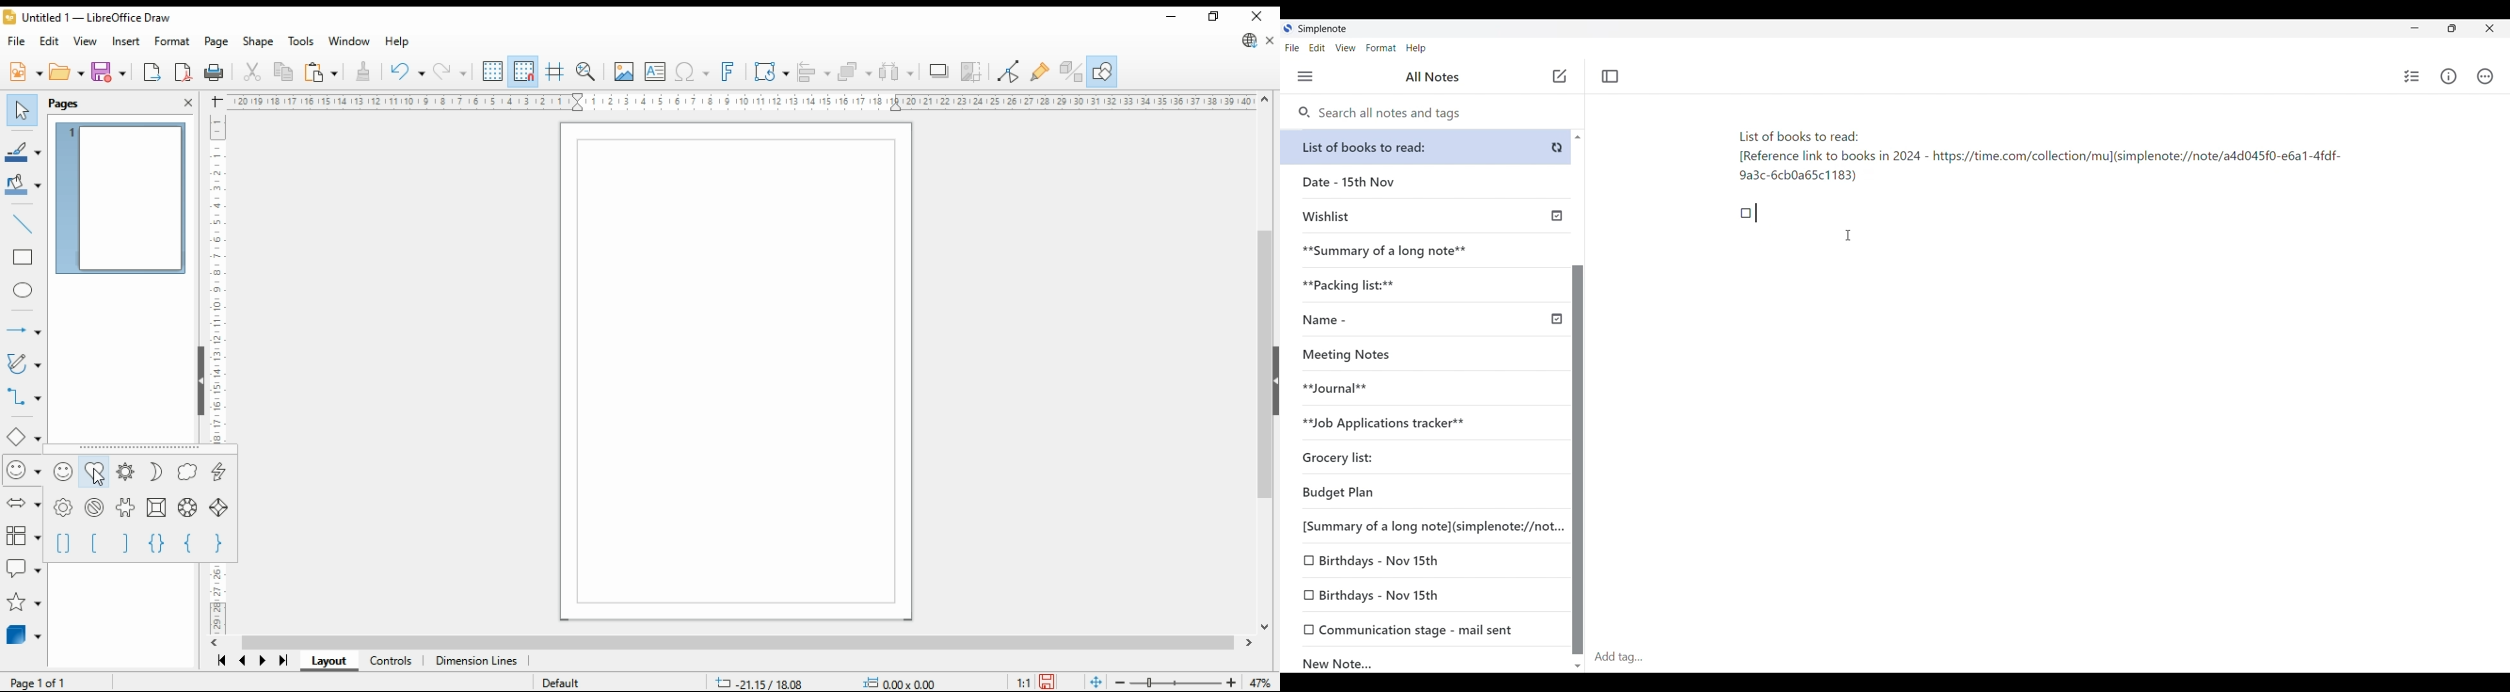  I want to click on minimize, so click(1170, 16).